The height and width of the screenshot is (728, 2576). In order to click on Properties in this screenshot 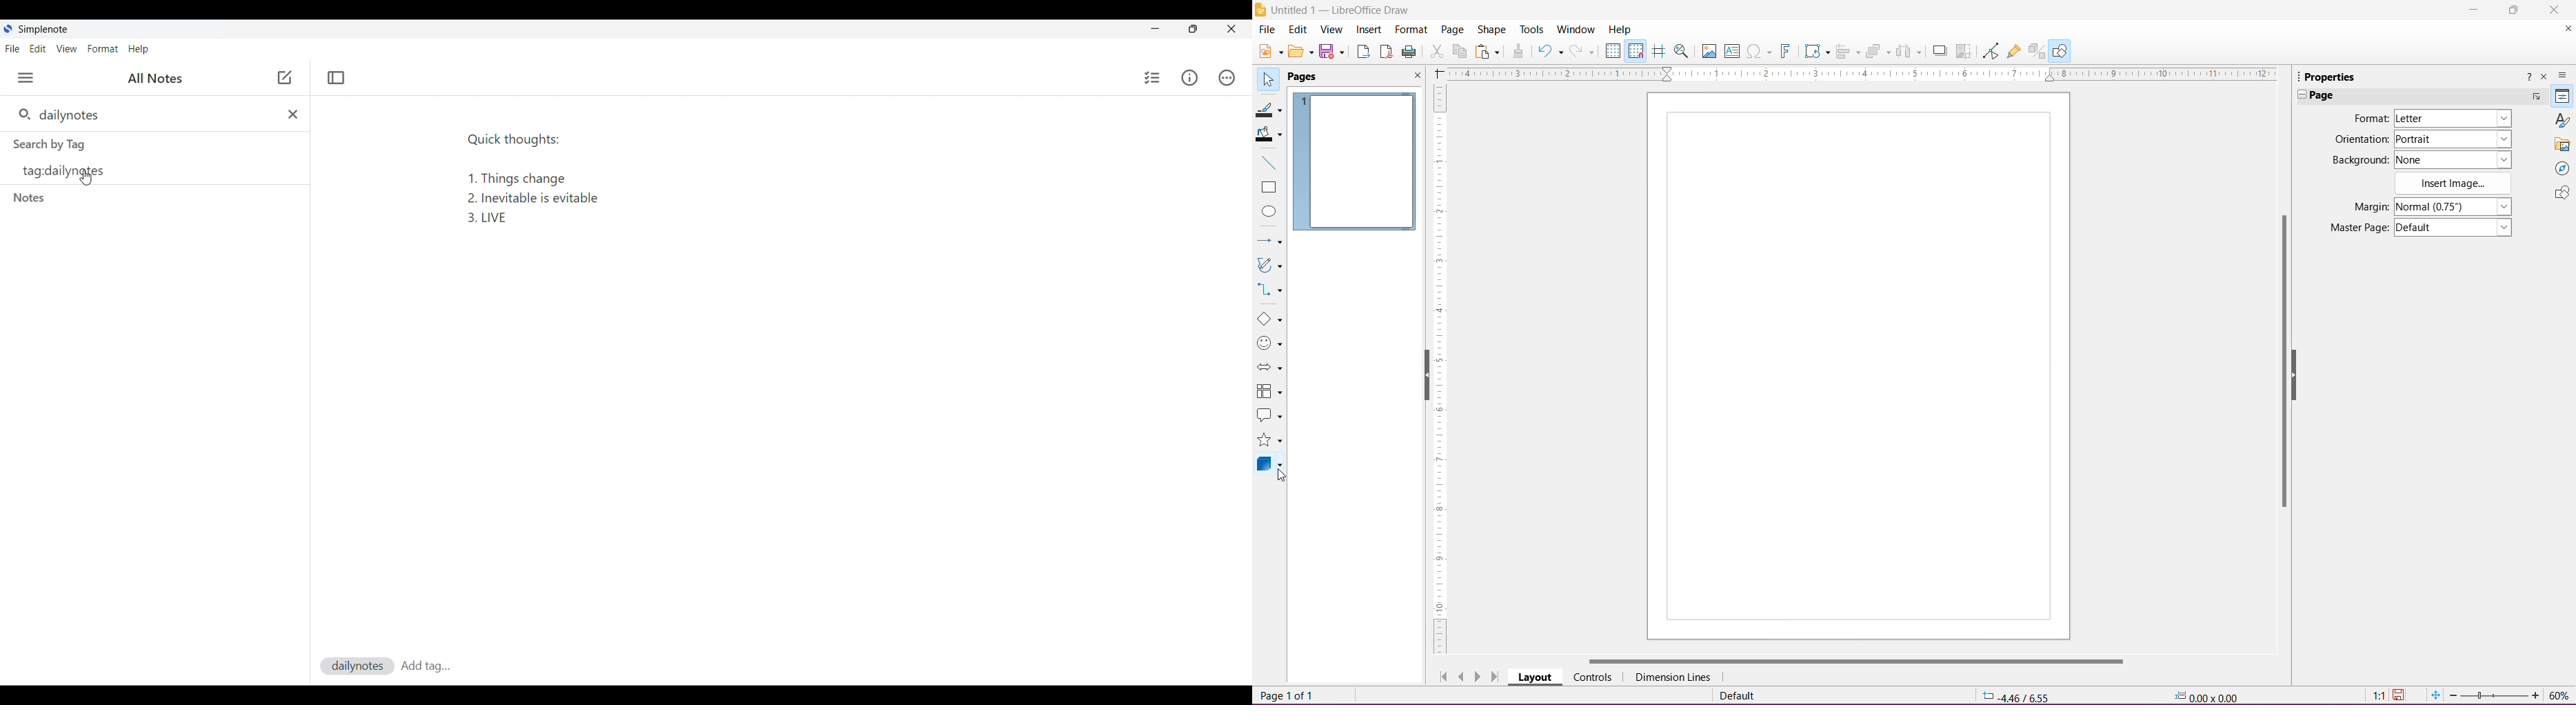, I will do `click(2327, 77)`.